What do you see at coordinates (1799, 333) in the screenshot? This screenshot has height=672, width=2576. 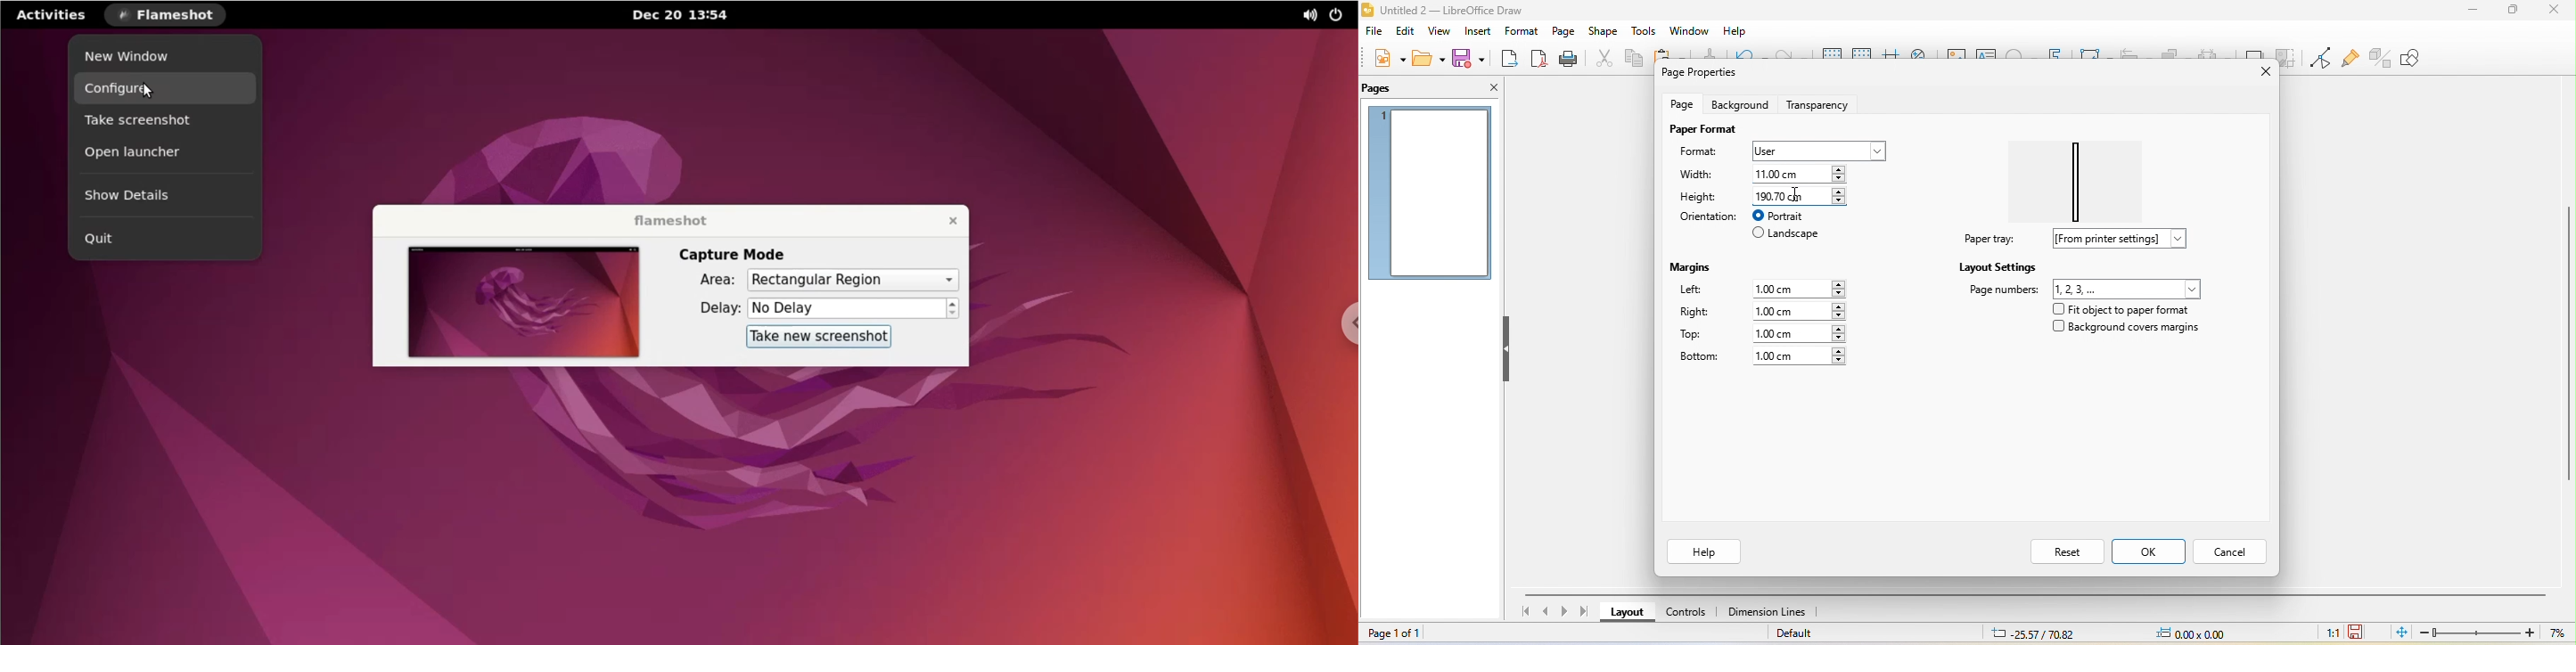 I see `1.00 cm` at bounding box center [1799, 333].